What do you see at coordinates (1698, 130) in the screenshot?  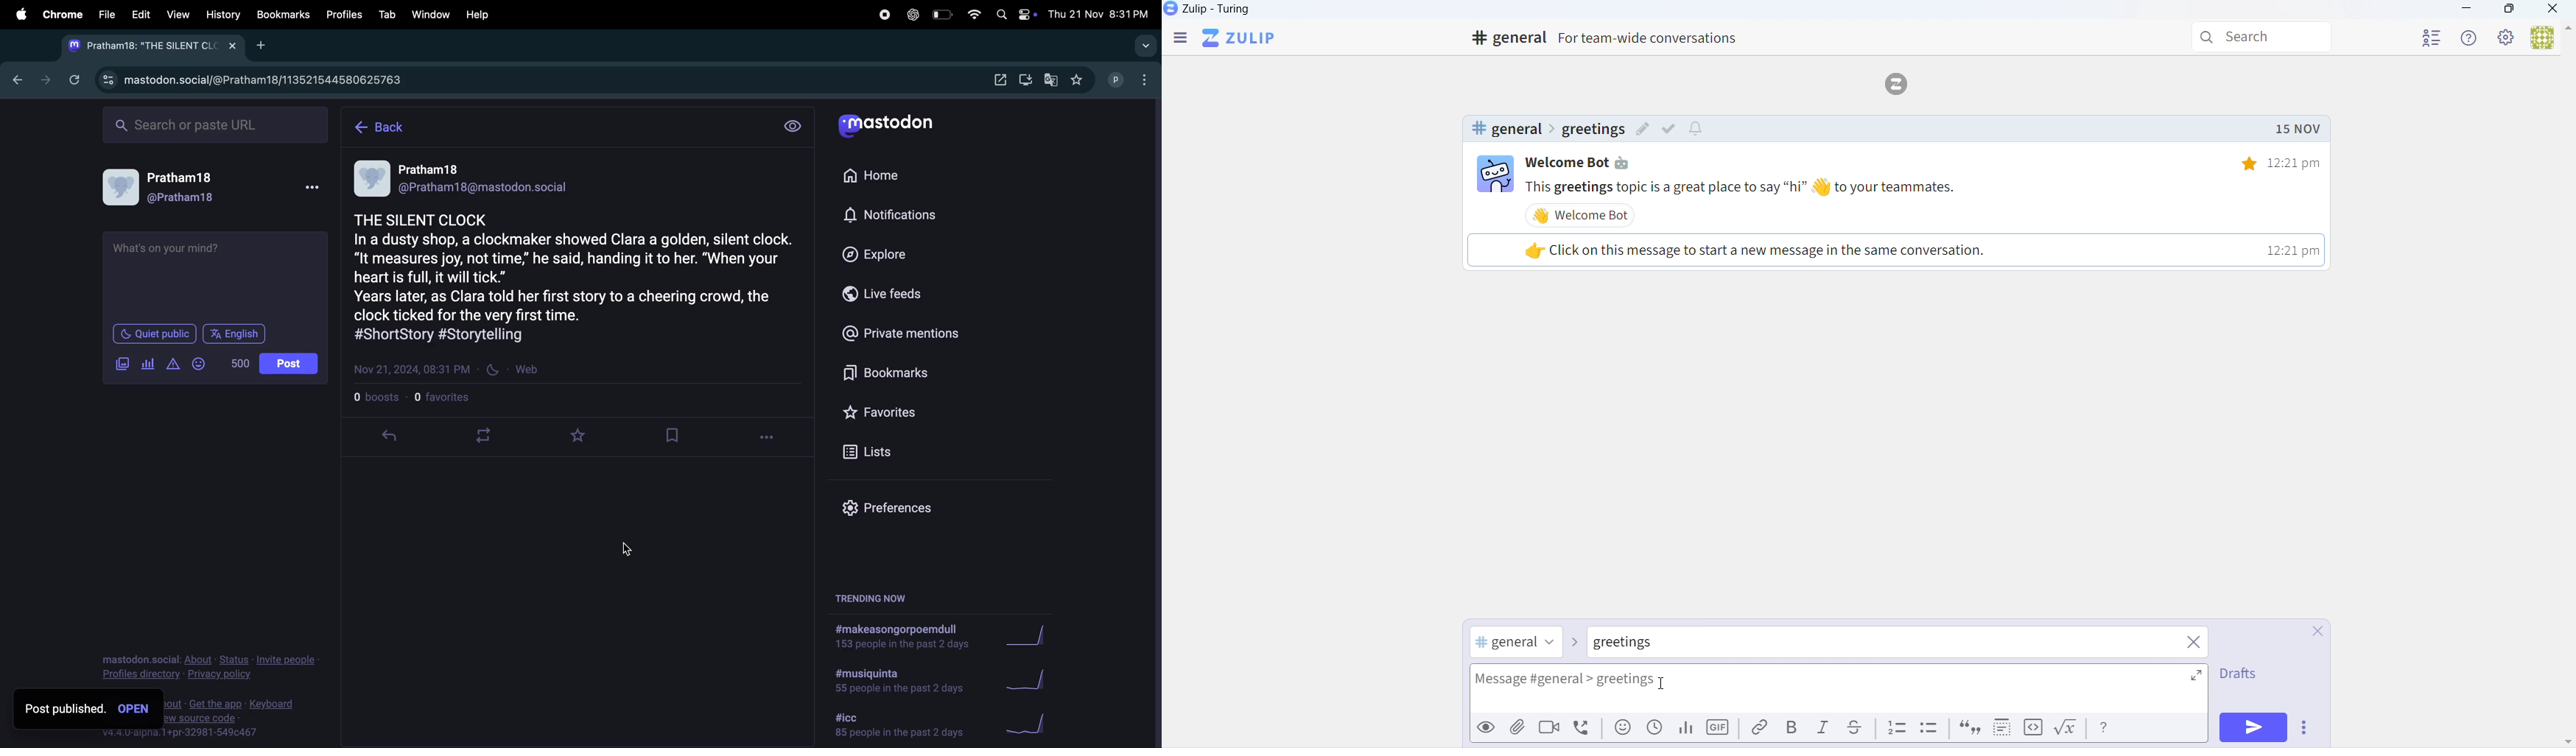 I see `notify` at bounding box center [1698, 130].